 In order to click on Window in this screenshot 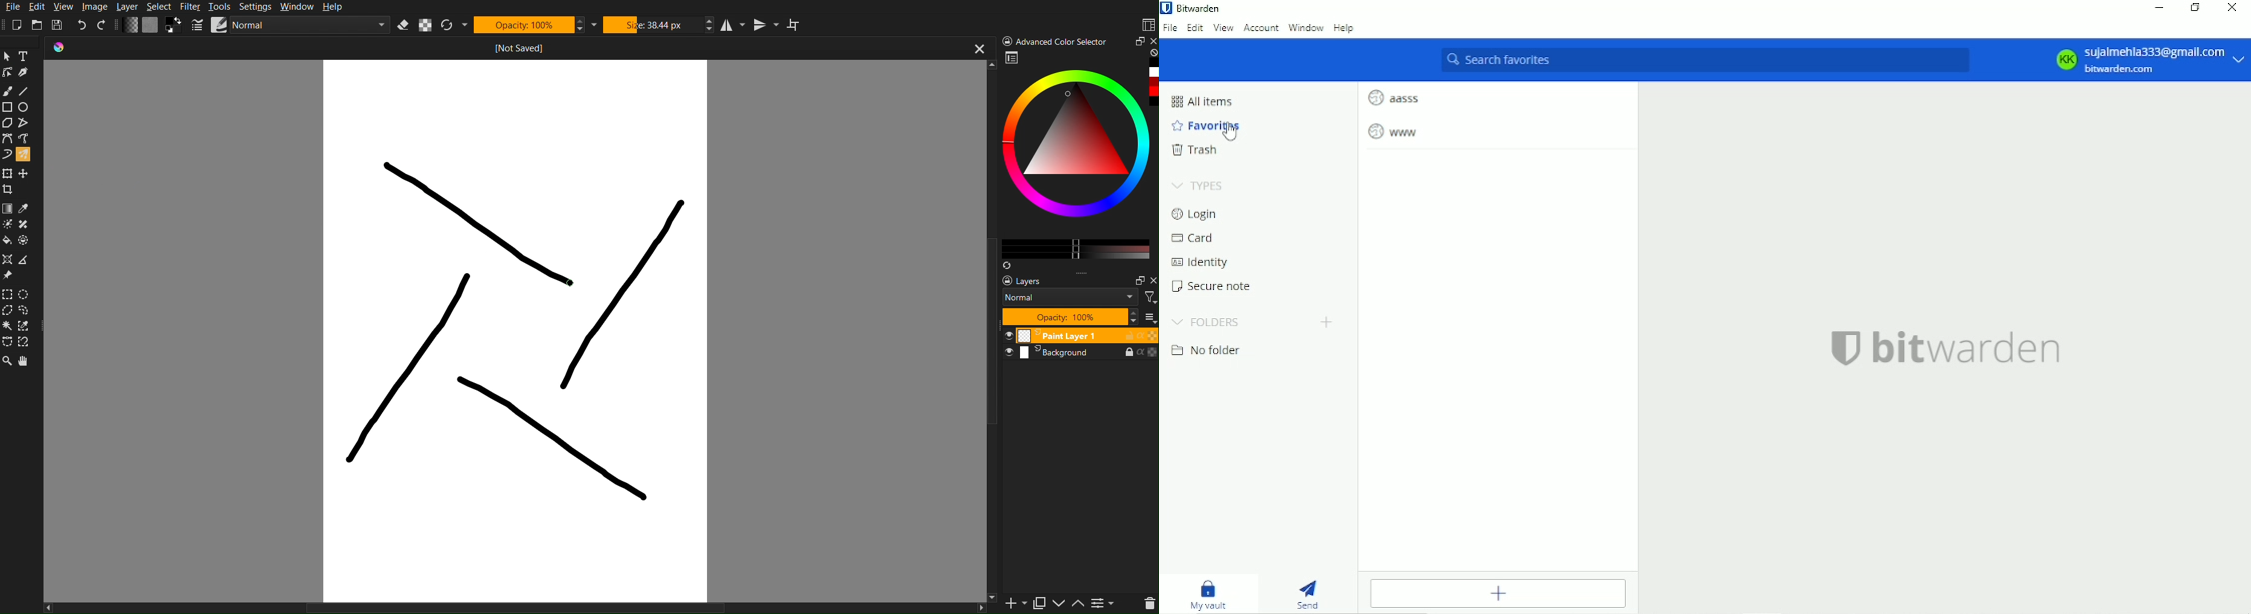, I will do `click(1305, 28)`.